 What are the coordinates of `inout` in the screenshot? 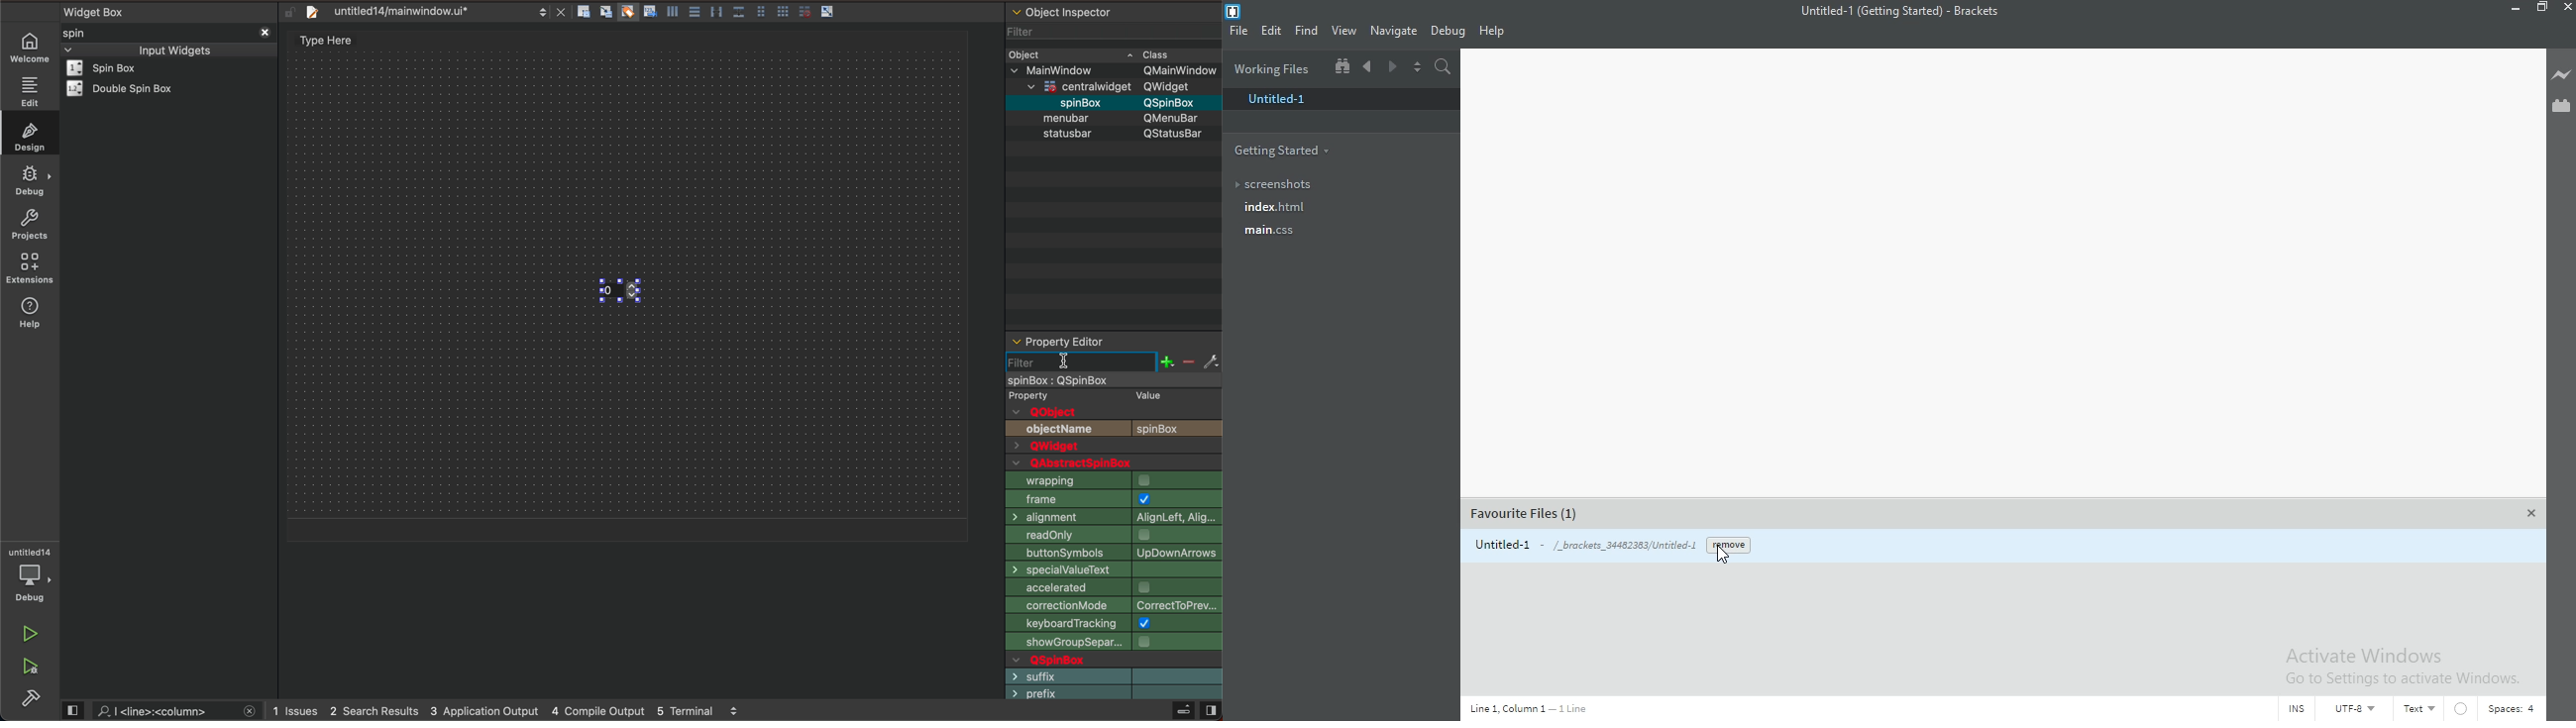 It's located at (174, 49).